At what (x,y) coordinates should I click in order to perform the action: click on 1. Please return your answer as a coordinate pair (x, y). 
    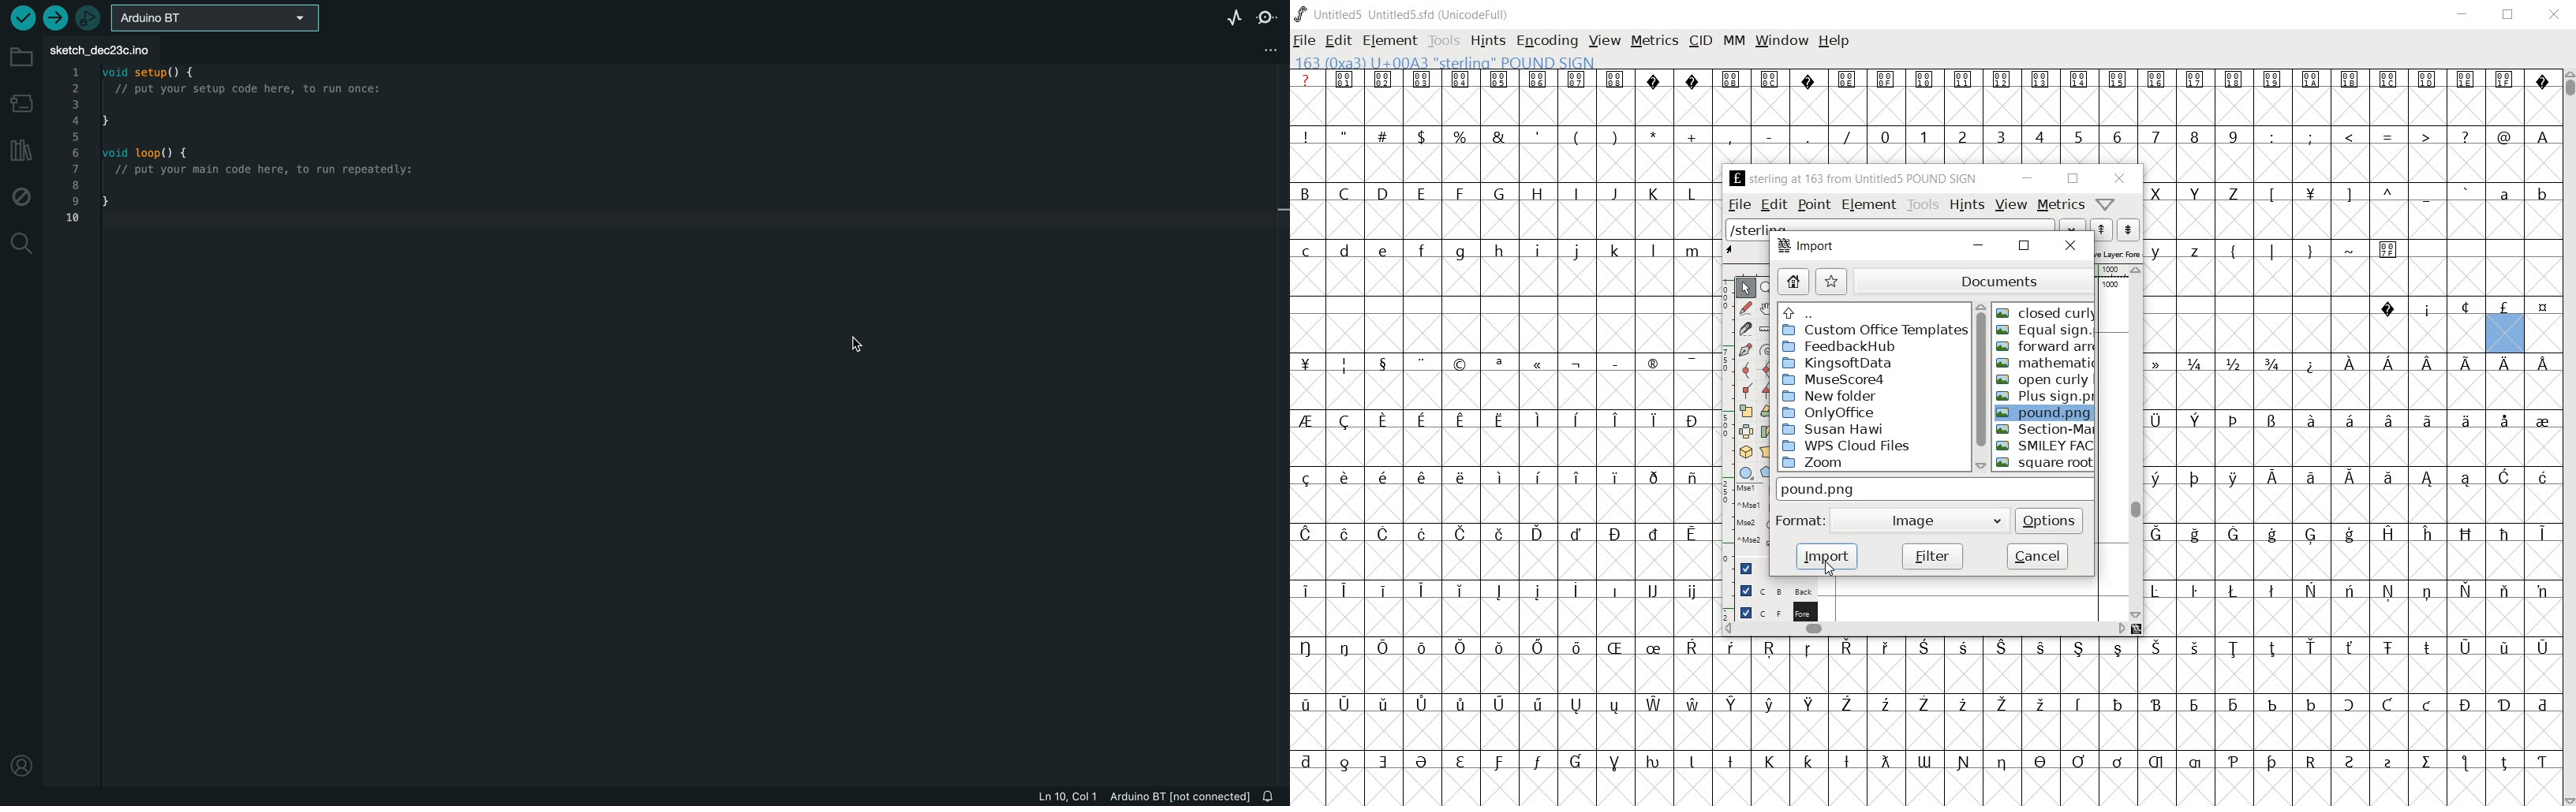
    Looking at the image, I should click on (1923, 136).